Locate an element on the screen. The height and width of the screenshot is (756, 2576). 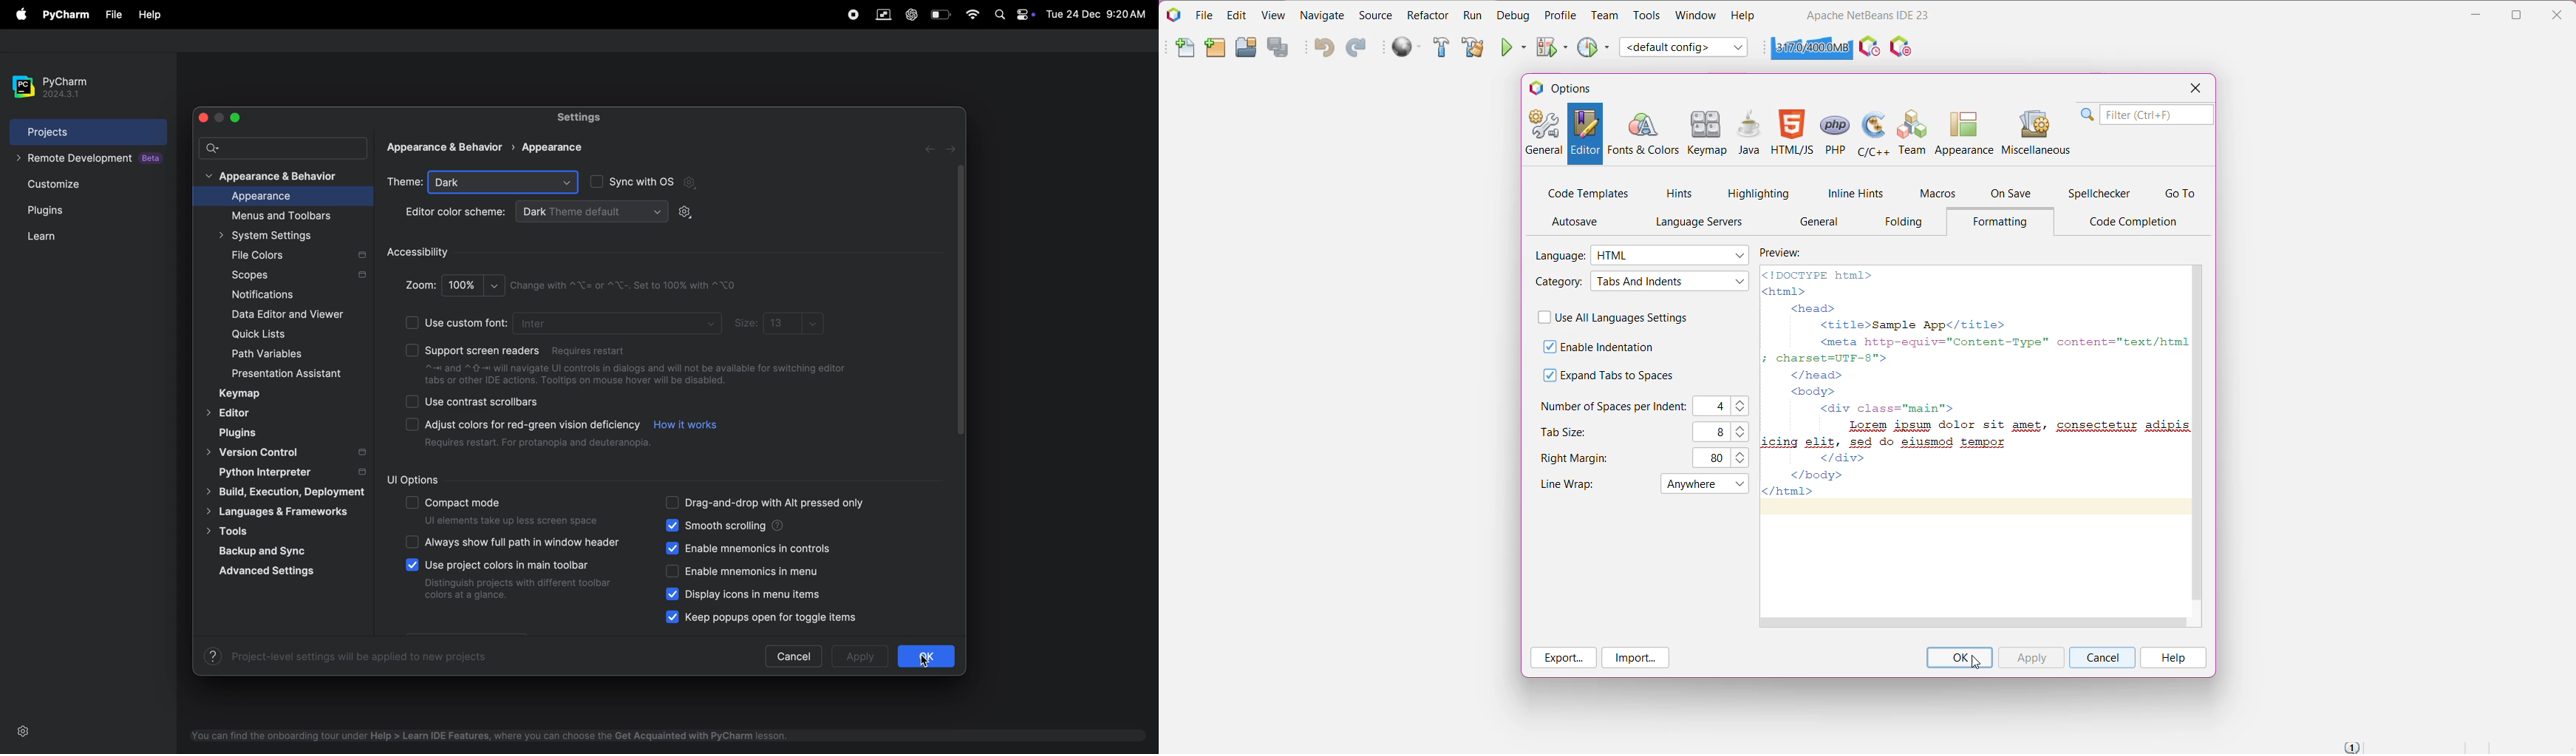
always show full path header is located at coordinates (525, 541).